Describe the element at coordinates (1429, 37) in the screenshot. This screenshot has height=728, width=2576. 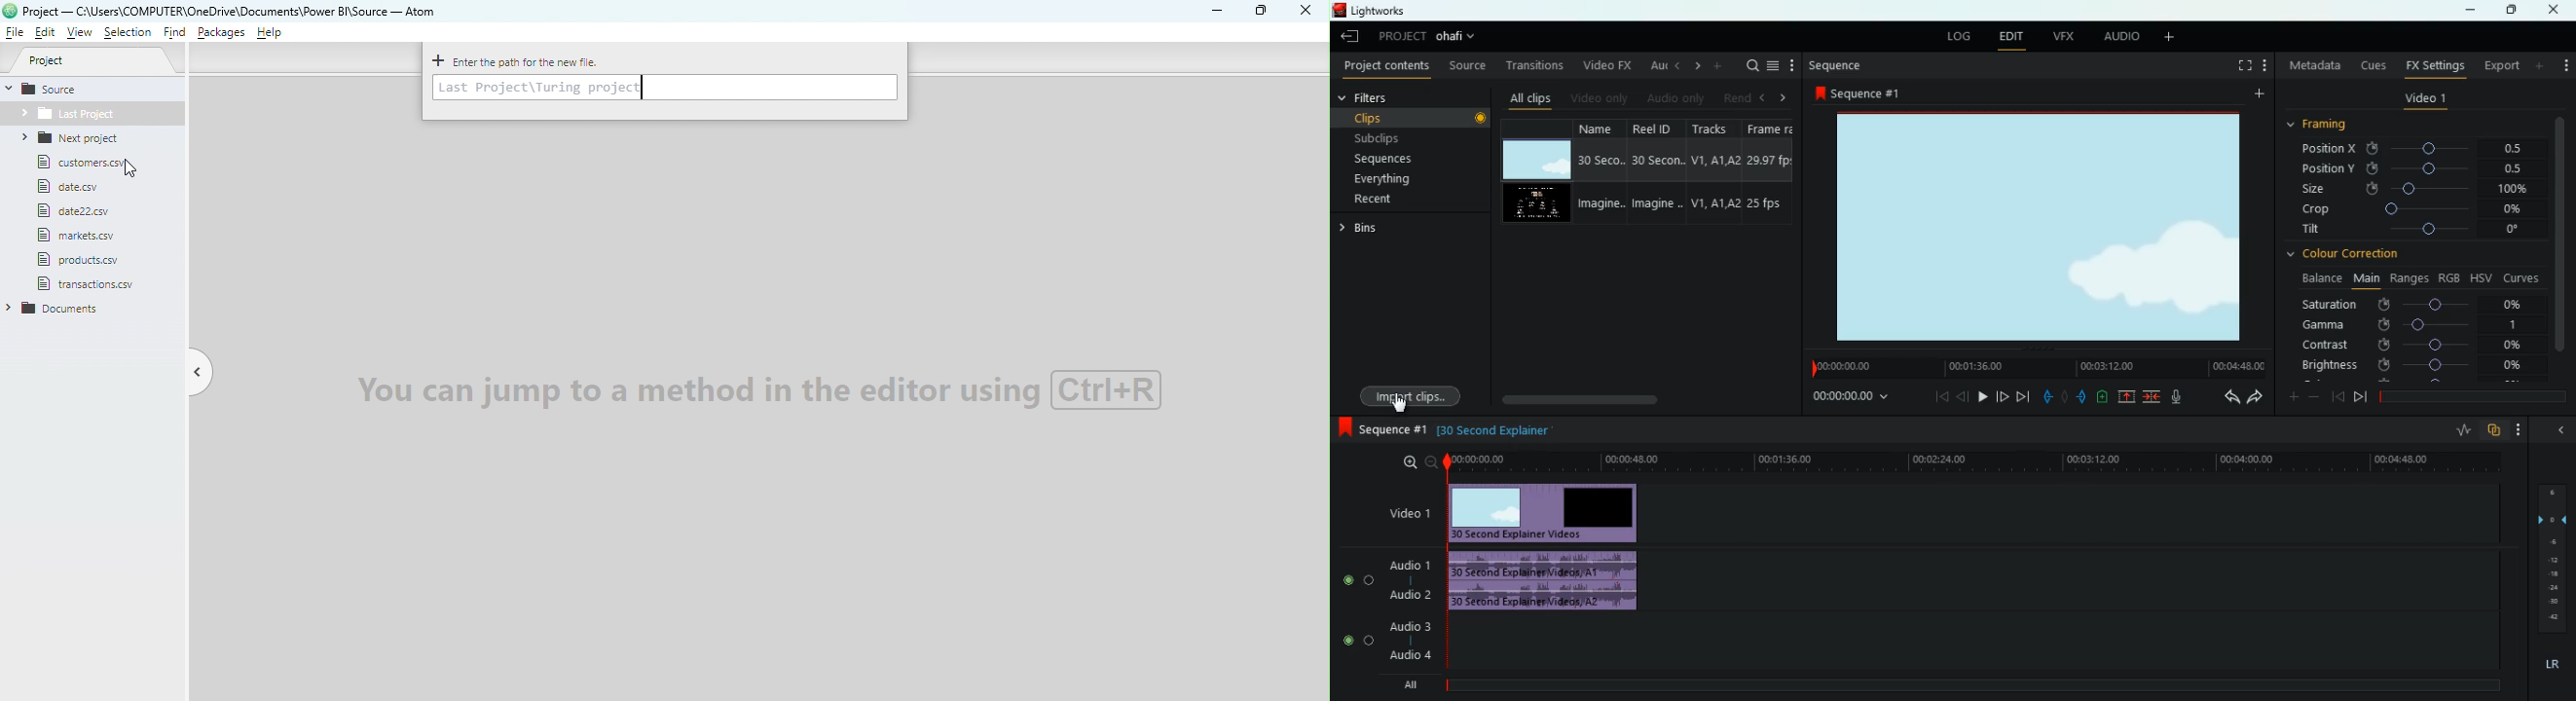
I see `project` at that location.